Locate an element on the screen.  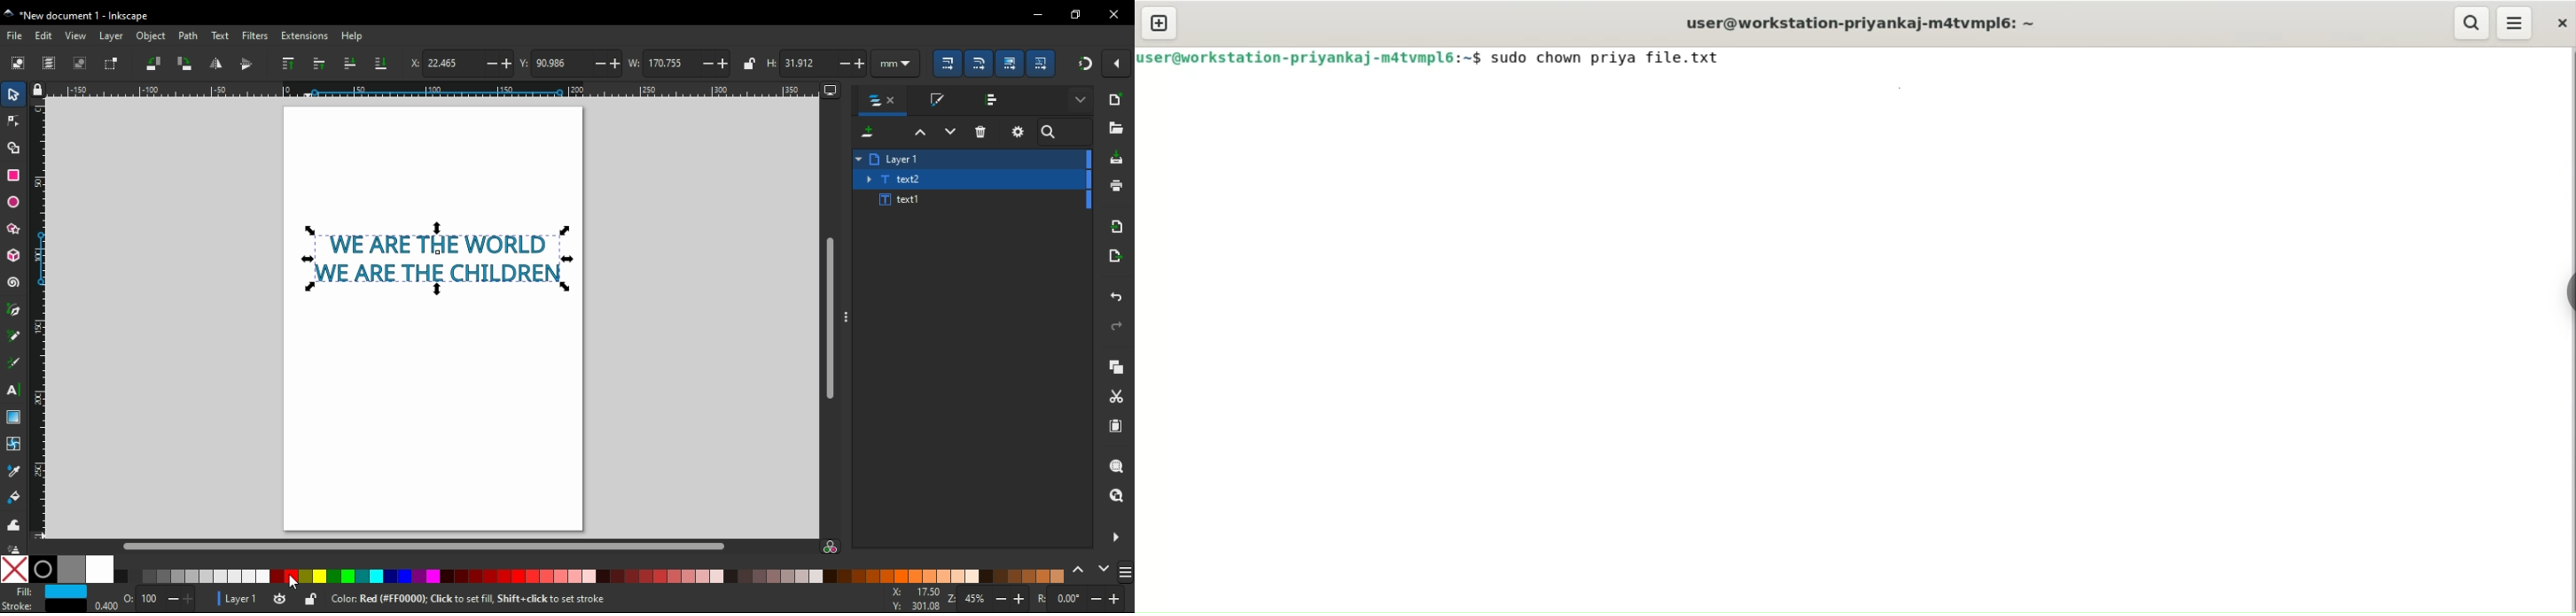
rectangle tool is located at coordinates (13, 175).